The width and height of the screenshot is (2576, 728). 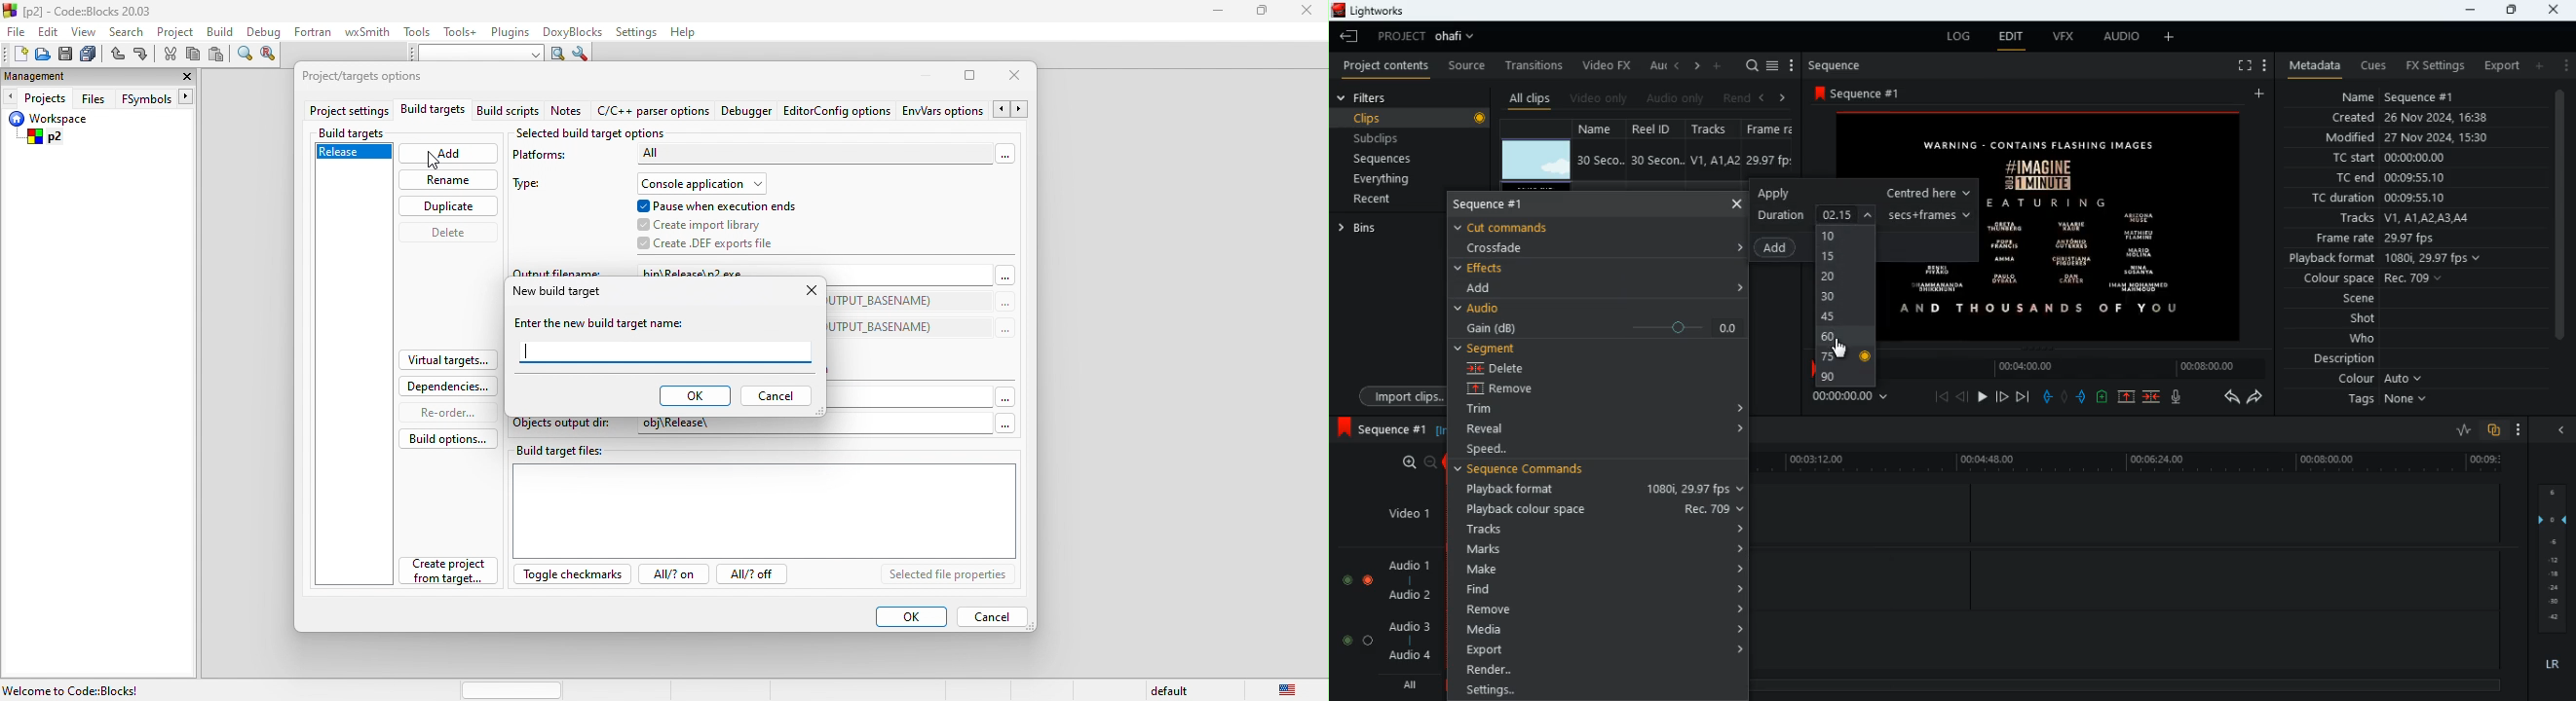 What do you see at coordinates (762, 502) in the screenshot?
I see `build target file` at bounding box center [762, 502].